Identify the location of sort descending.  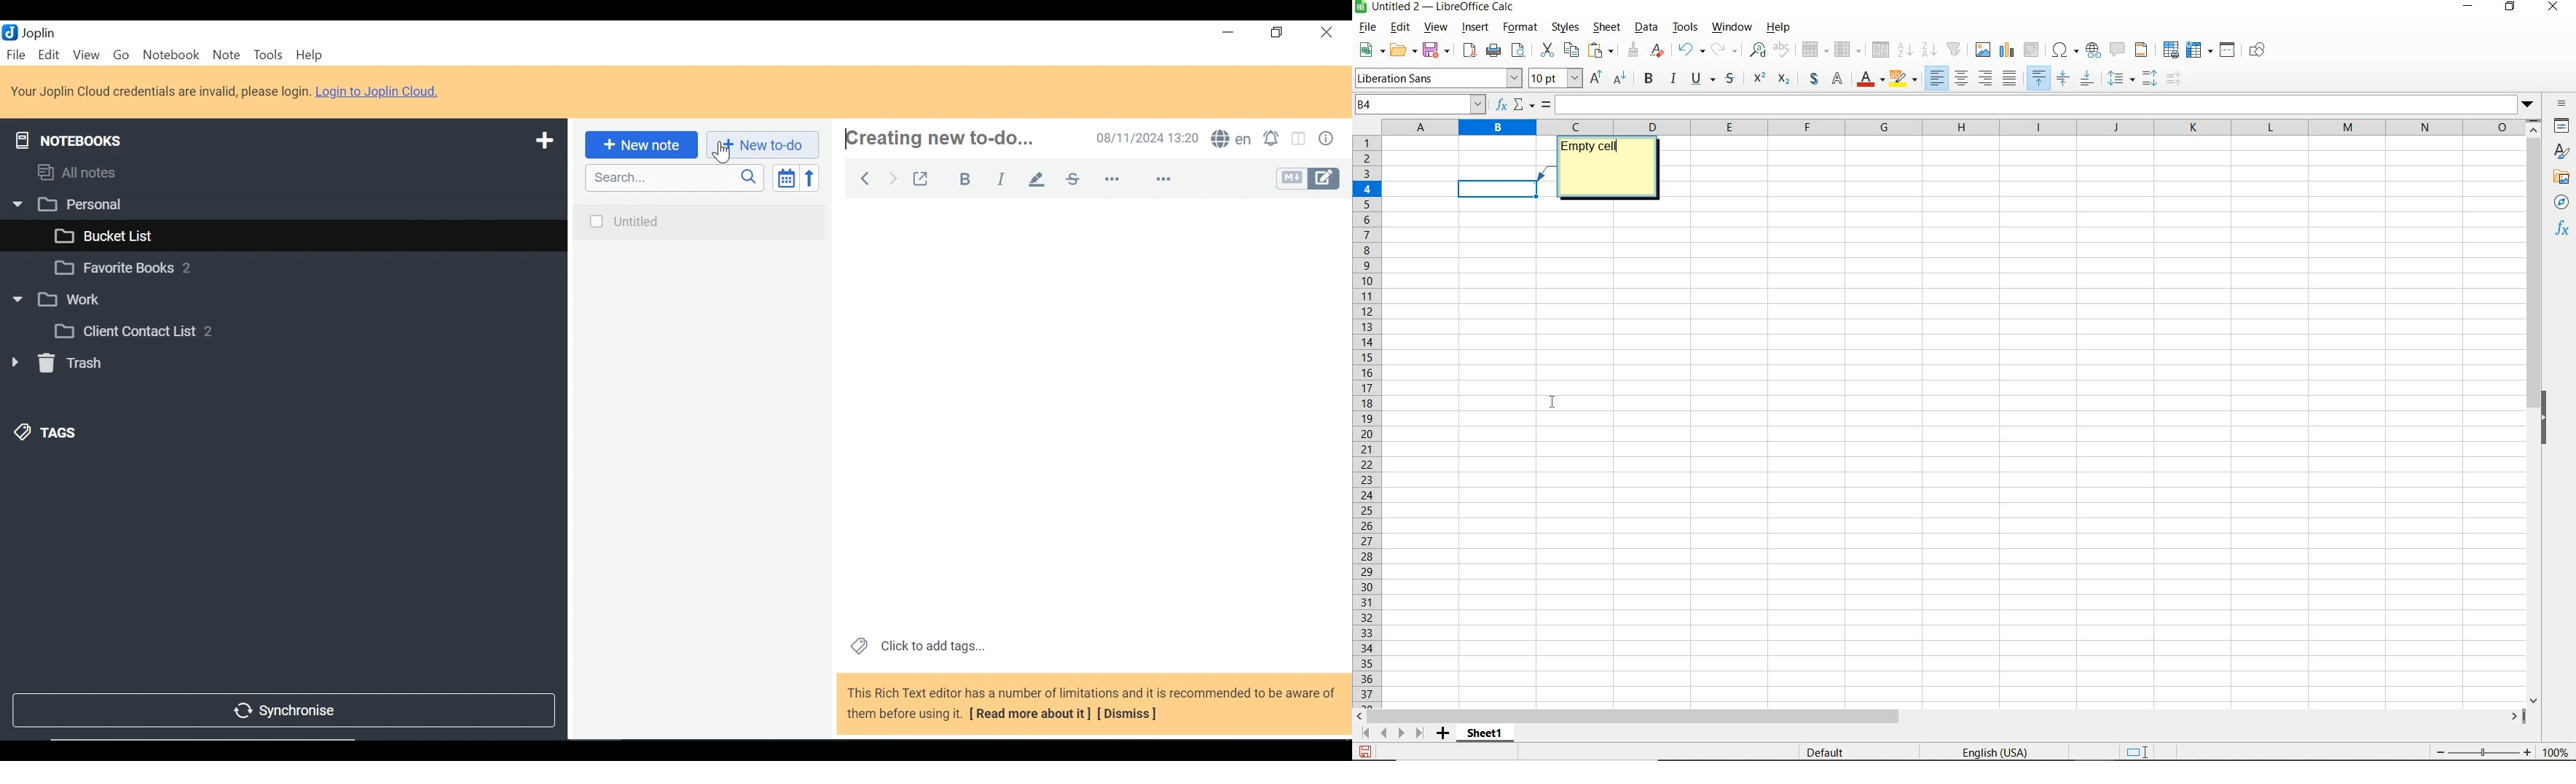
(1931, 52).